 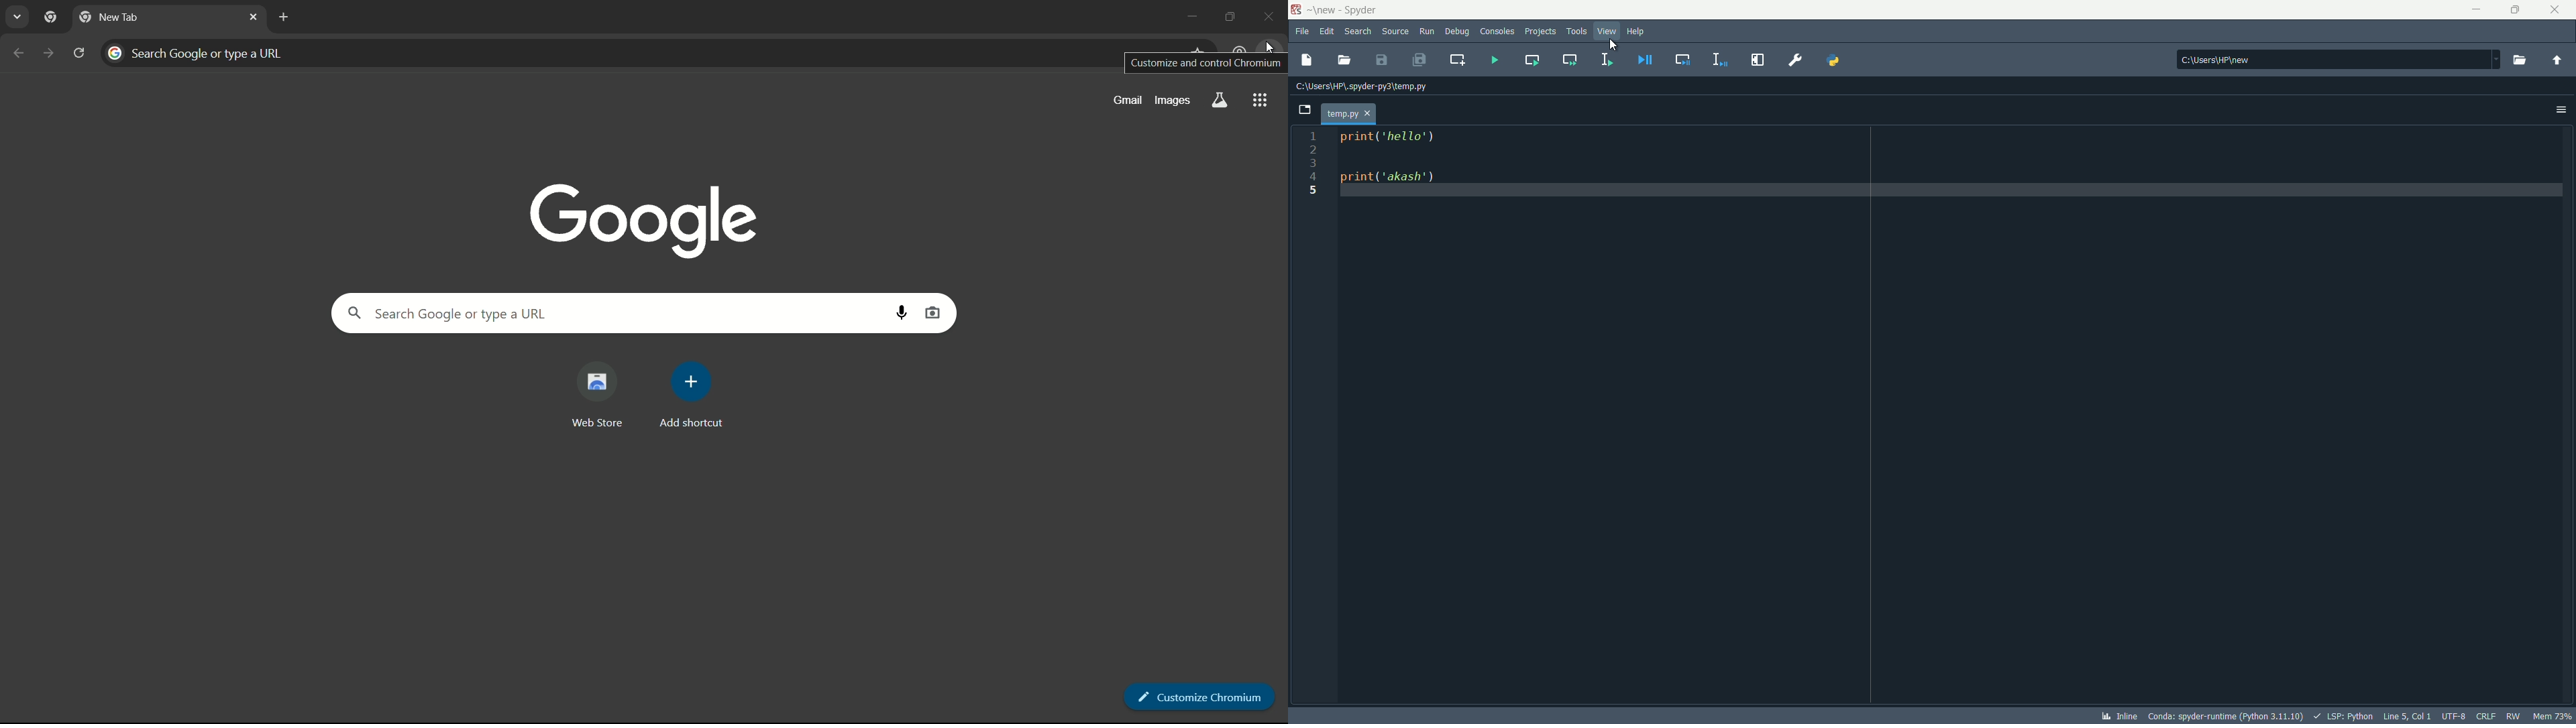 I want to click on run current cell and go to the next one, so click(x=1568, y=58).